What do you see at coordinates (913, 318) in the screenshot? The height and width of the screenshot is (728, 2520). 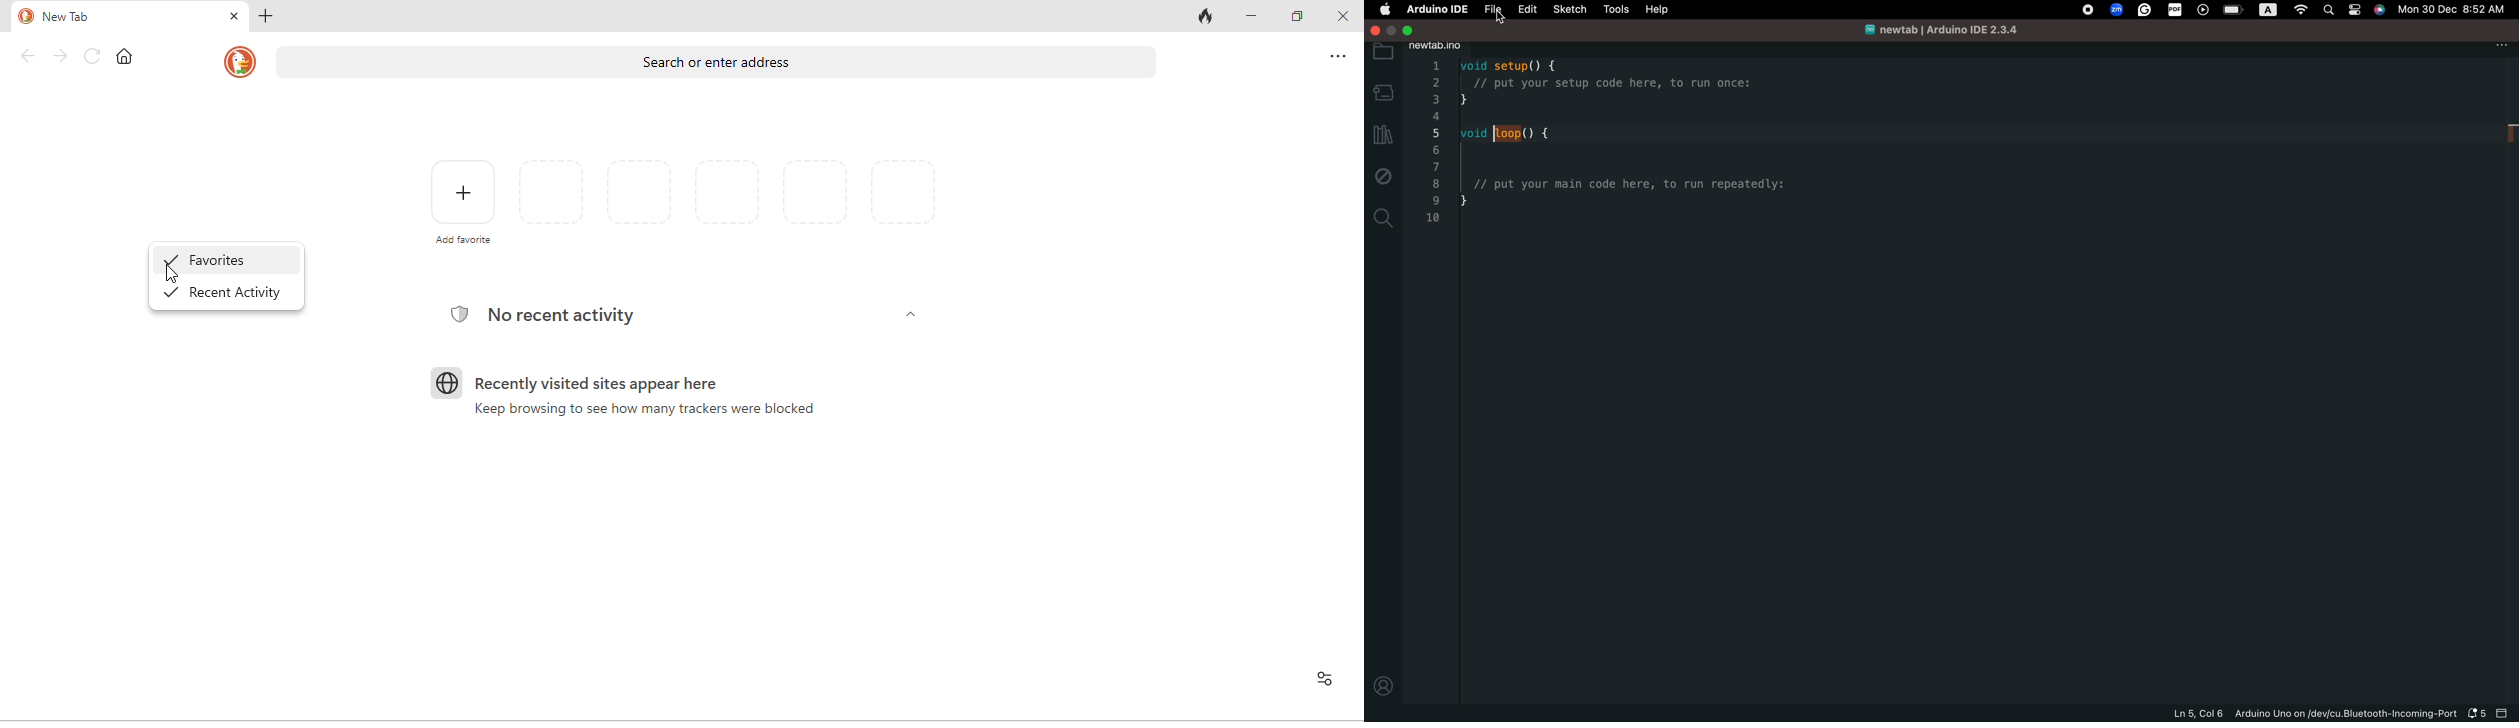 I see `dropdown` at bounding box center [913, 318].